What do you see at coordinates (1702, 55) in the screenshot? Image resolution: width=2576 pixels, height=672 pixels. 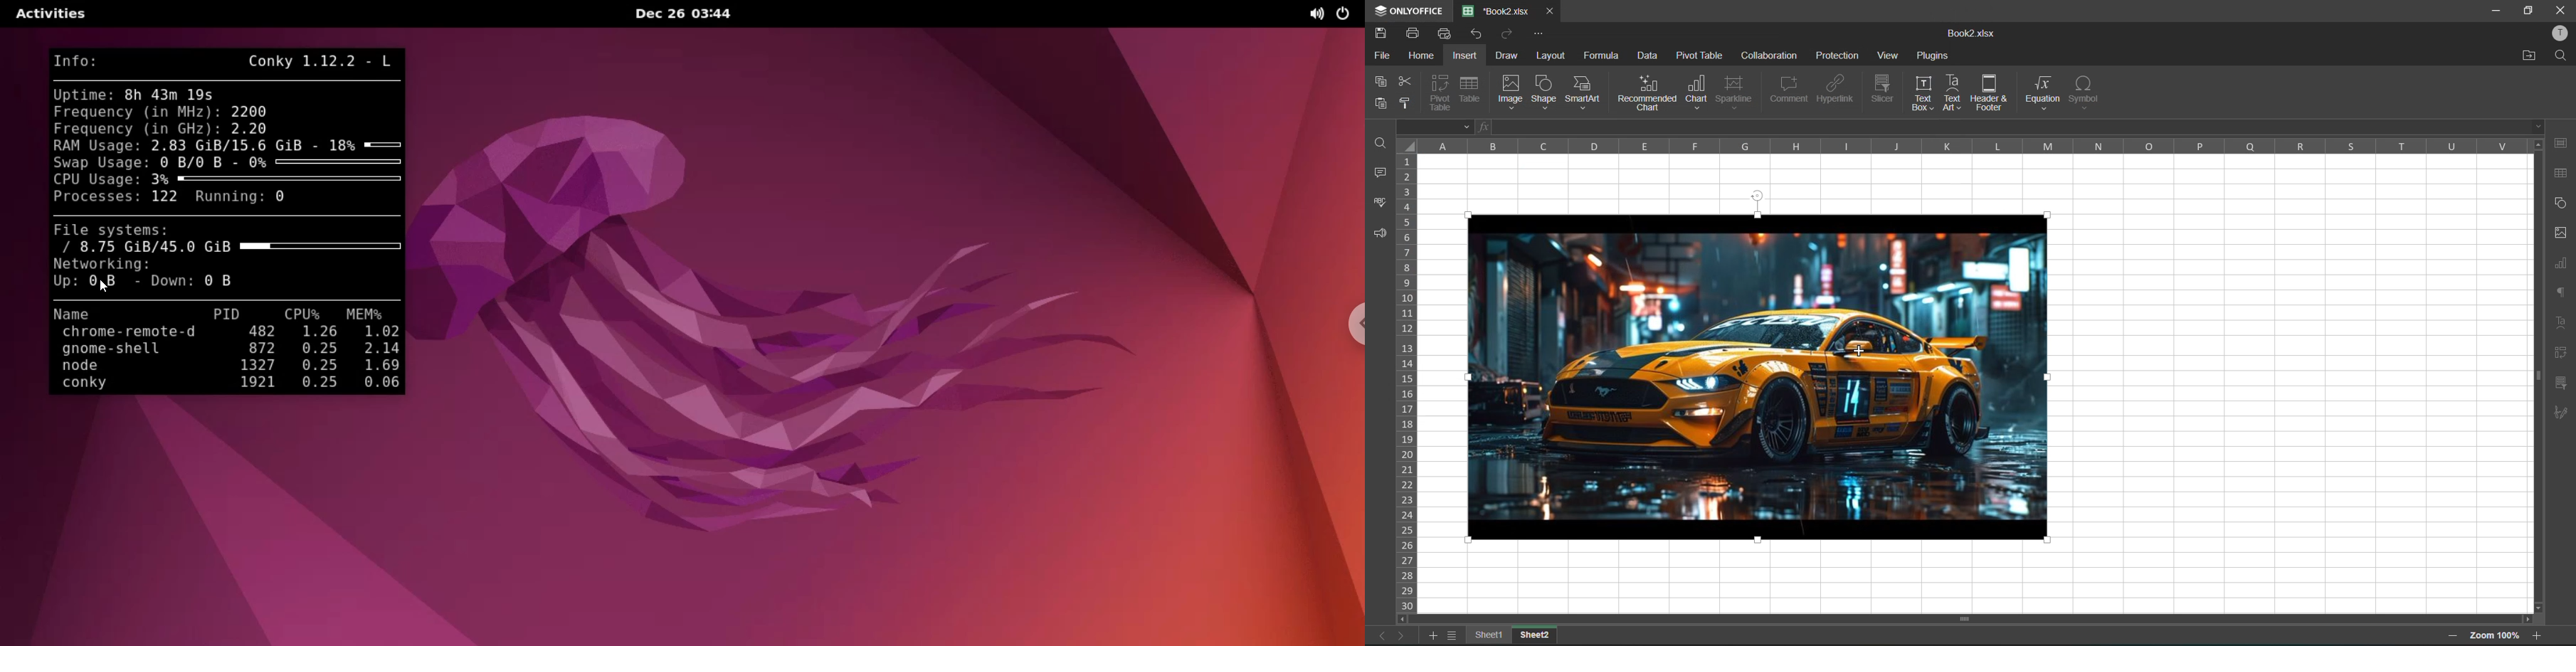 I see `pivot table` at bounding box center [1702, 55].